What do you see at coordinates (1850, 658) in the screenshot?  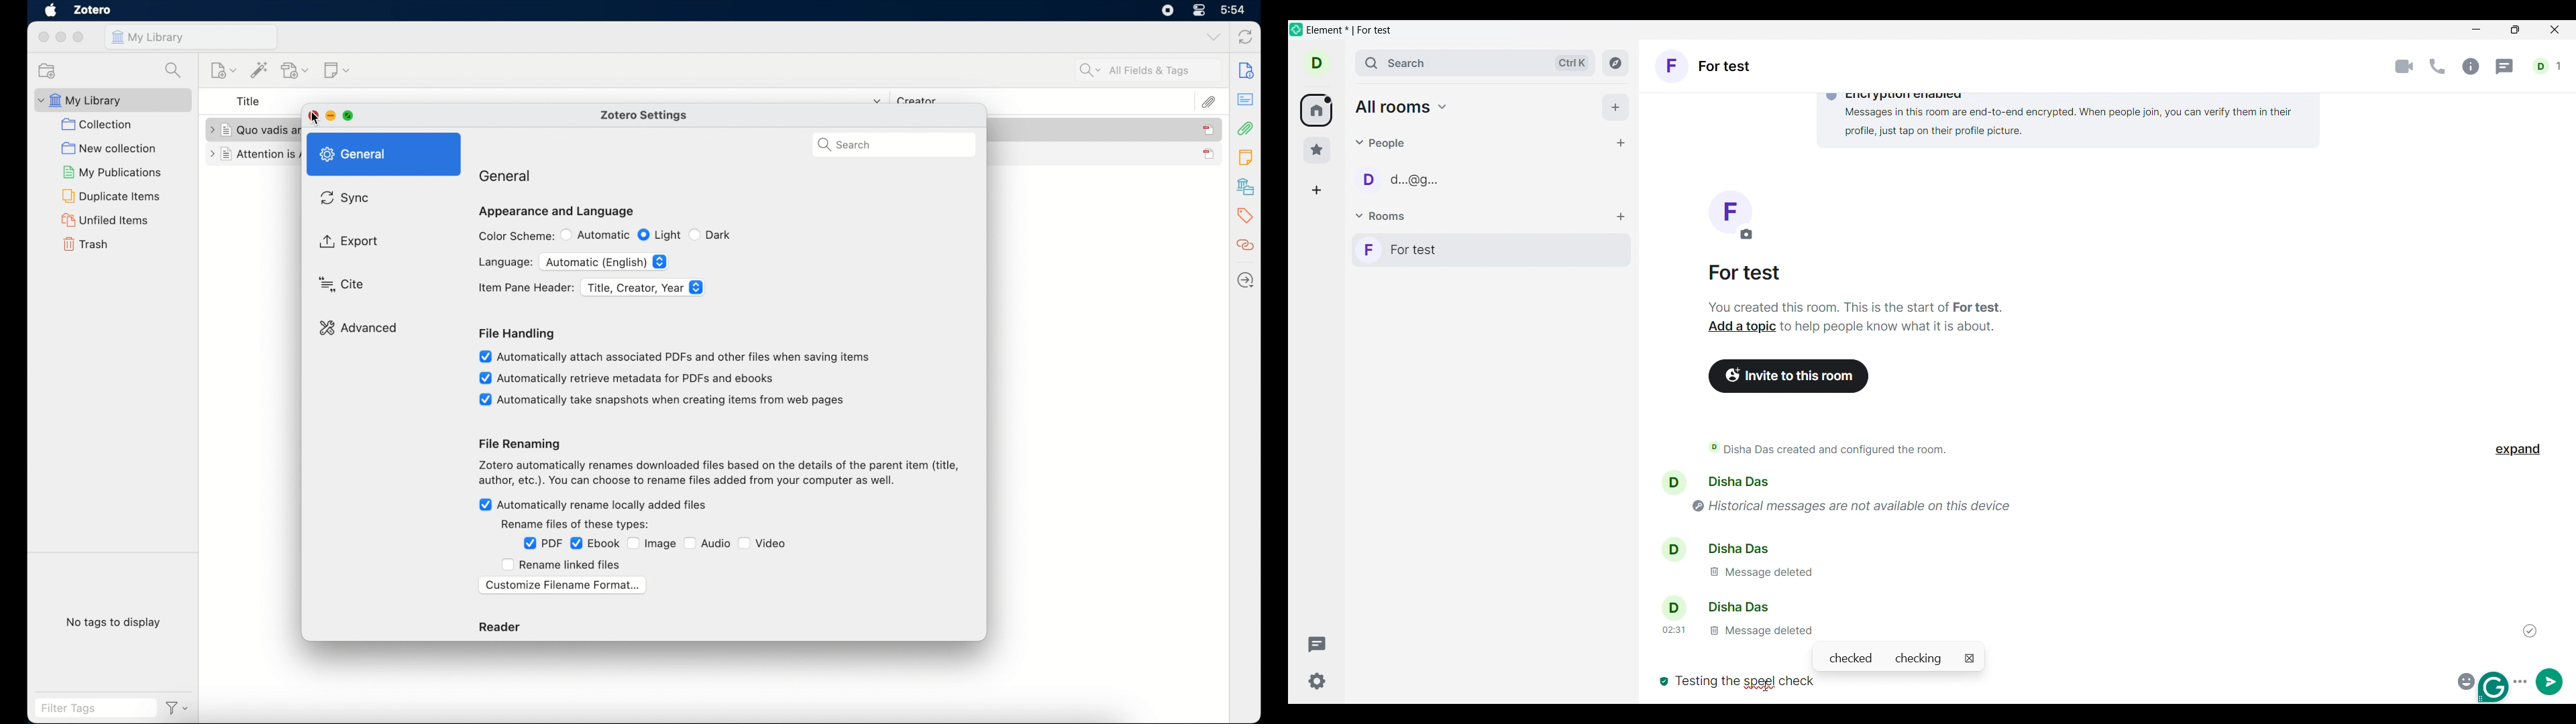 I see `checked` at bounding box center [1850, 658].